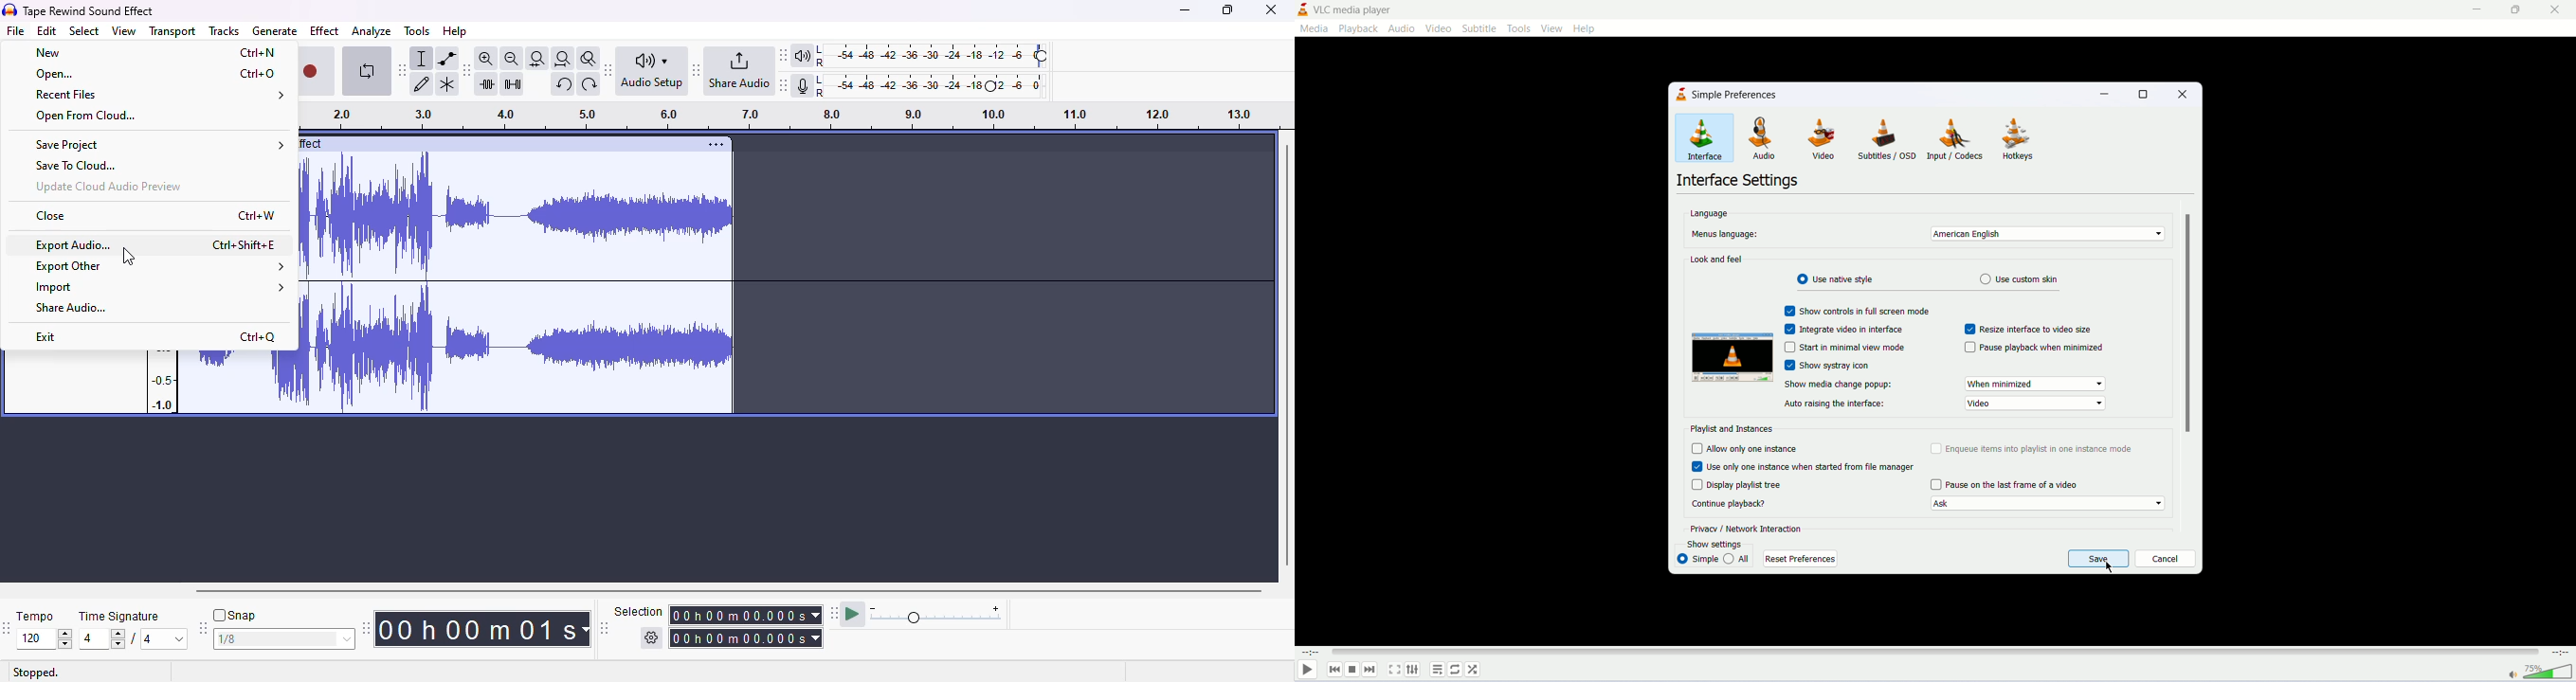  Describe the element at coordinates (729, 590) in the screenshot. I see `horizontal scrollbar` at that location.